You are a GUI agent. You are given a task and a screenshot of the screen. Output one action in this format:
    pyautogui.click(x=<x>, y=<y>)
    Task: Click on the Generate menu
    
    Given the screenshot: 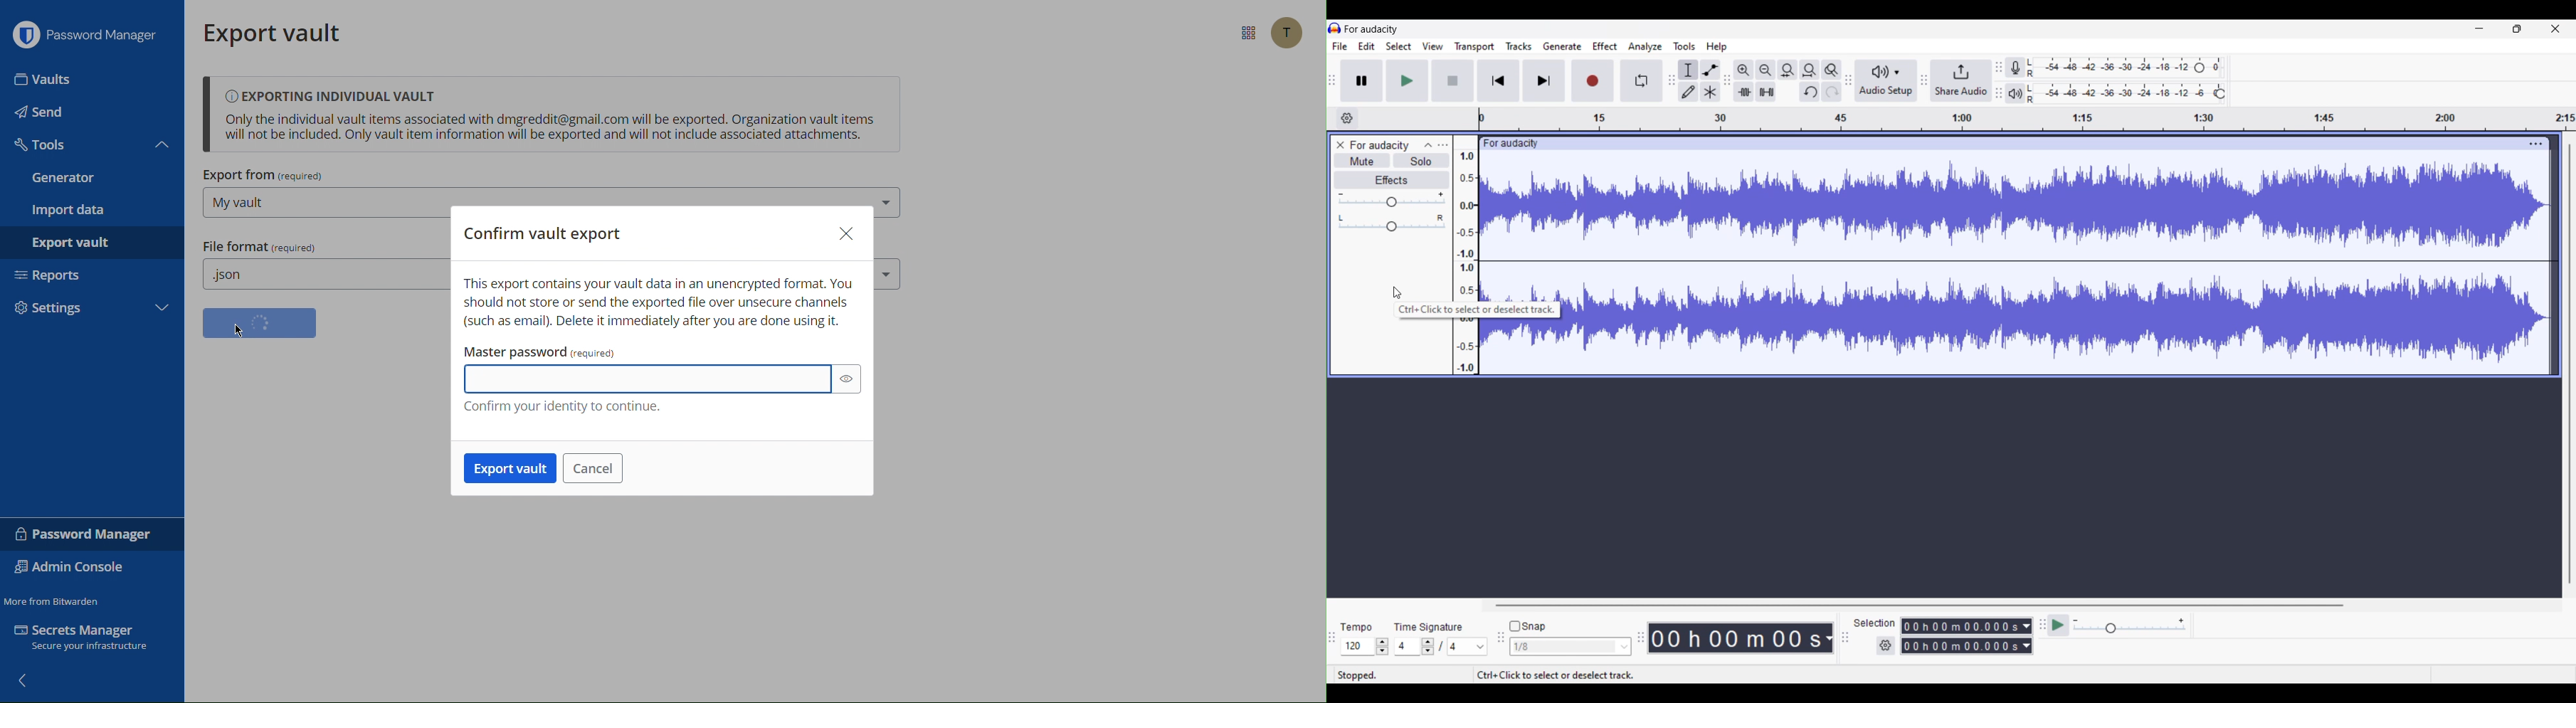 What is the action you would take?
    pyautogui.click(x=1563, y=46)
    